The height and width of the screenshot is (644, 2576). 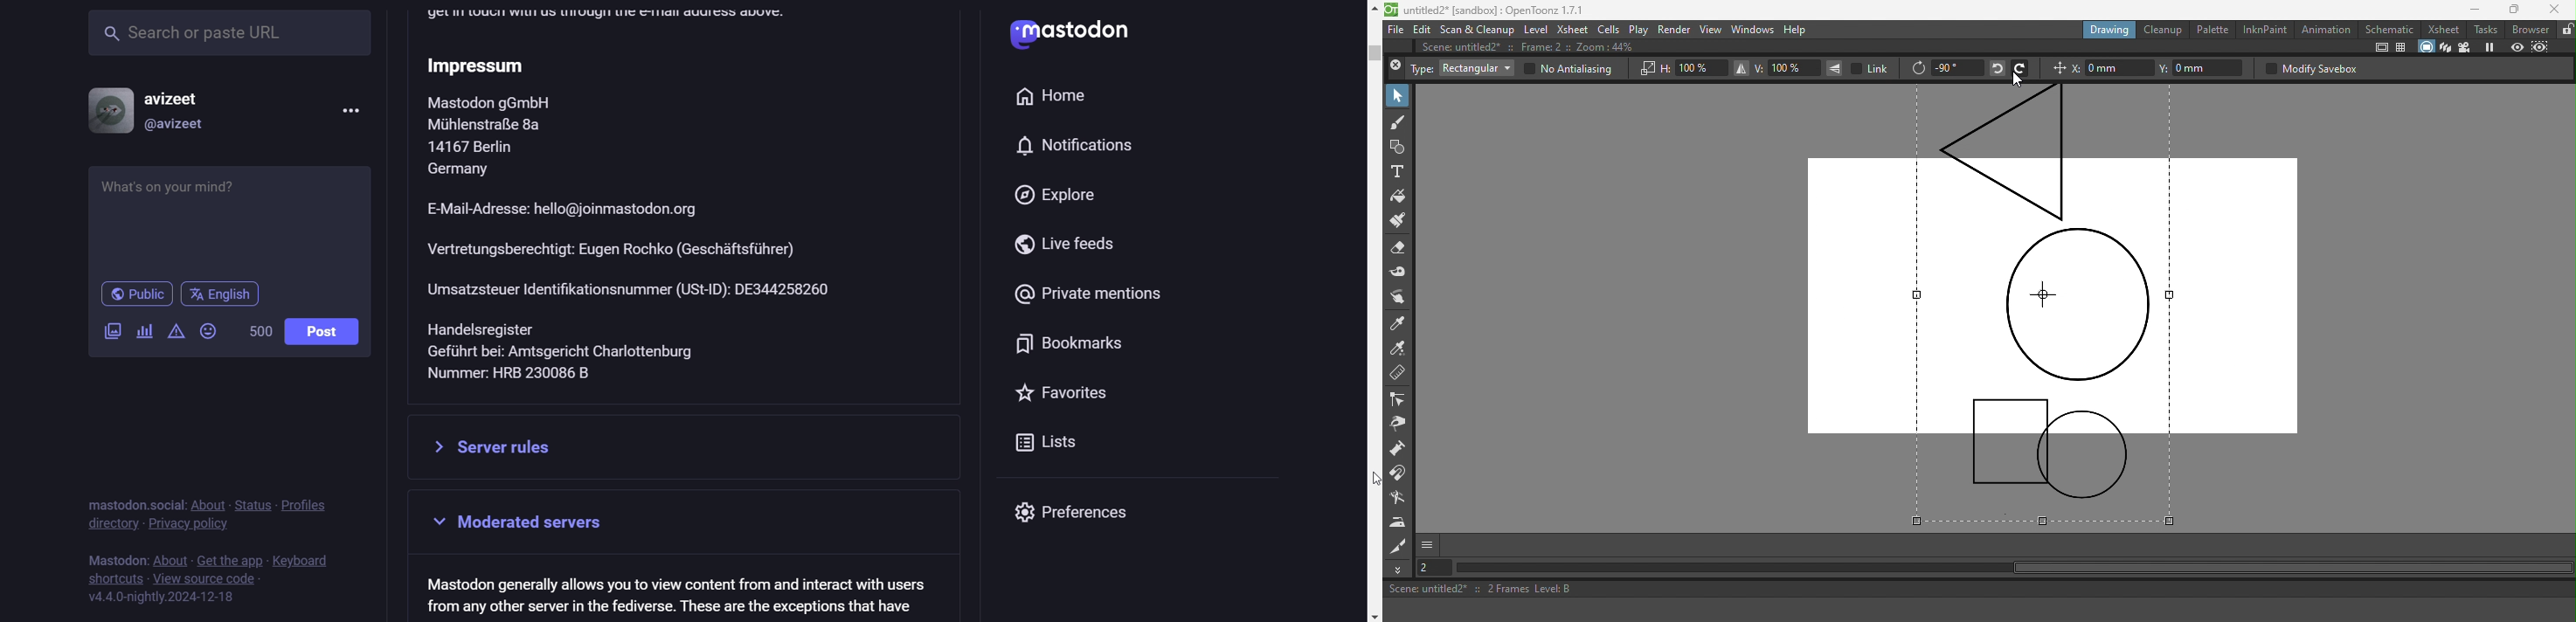 What do you see at coordinates (305, 559) in the screenshot?
I see `keyboard` at bounding box center [305, 559].